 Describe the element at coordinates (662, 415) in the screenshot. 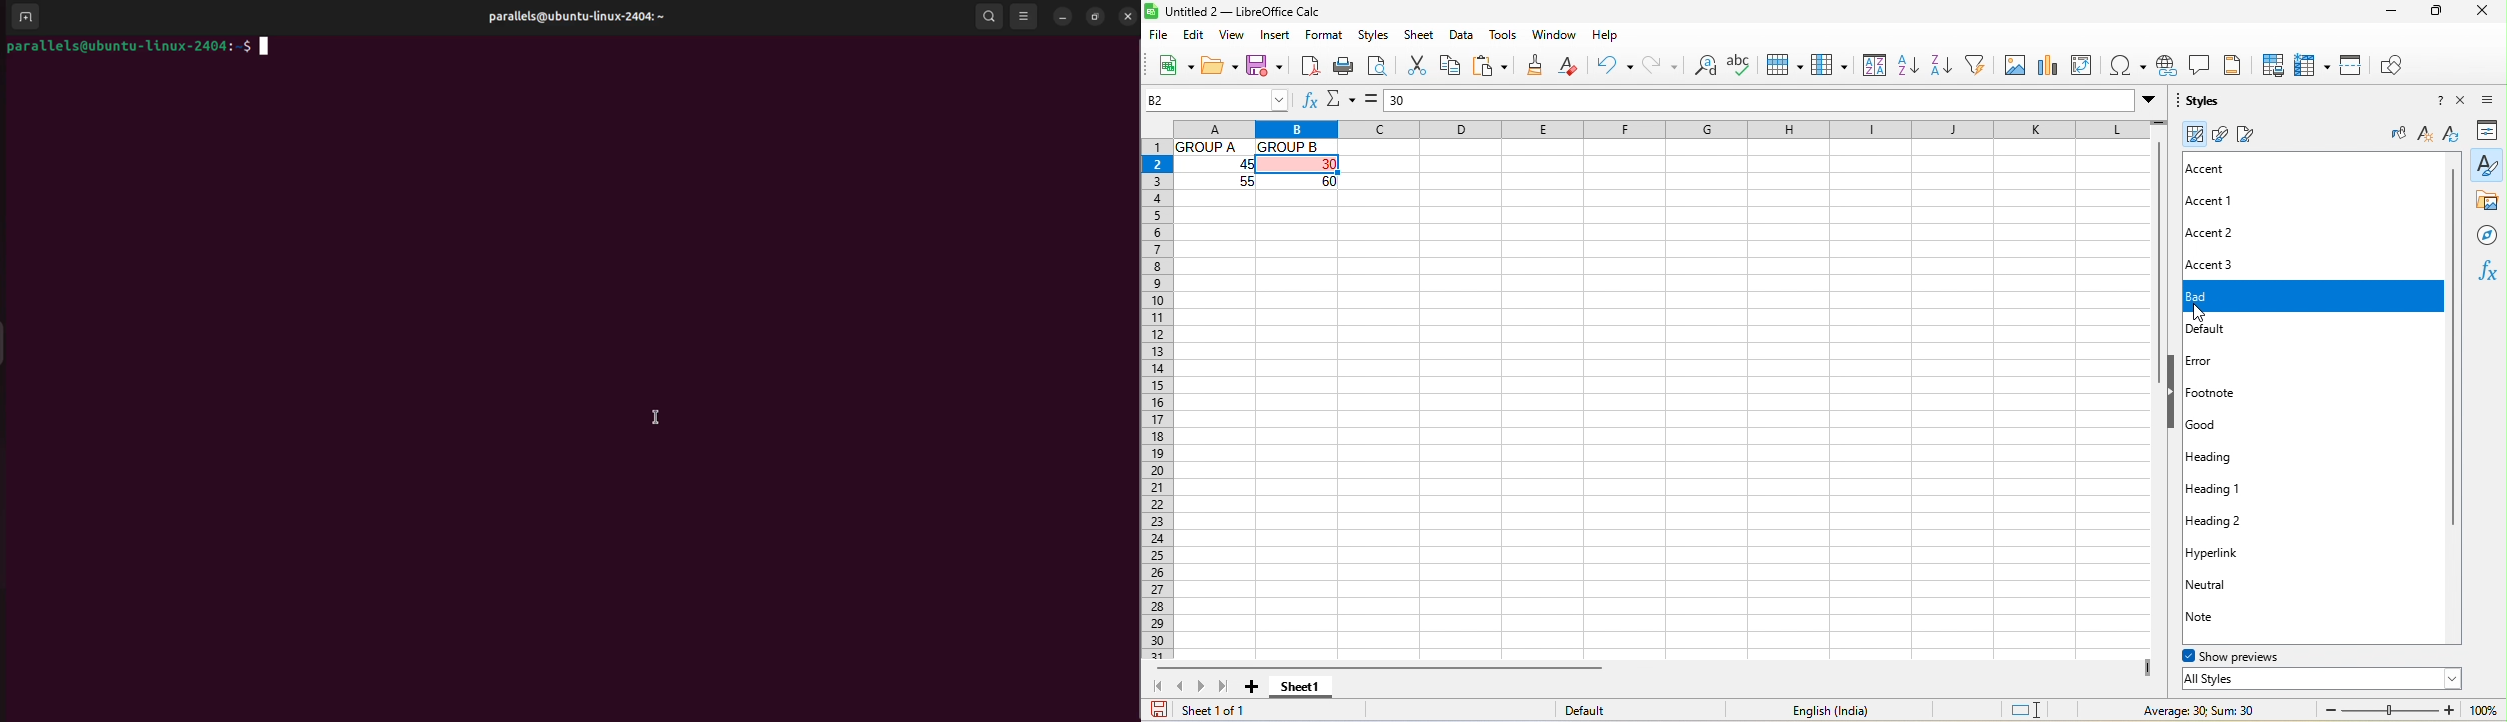

I see `cursor` at that location.